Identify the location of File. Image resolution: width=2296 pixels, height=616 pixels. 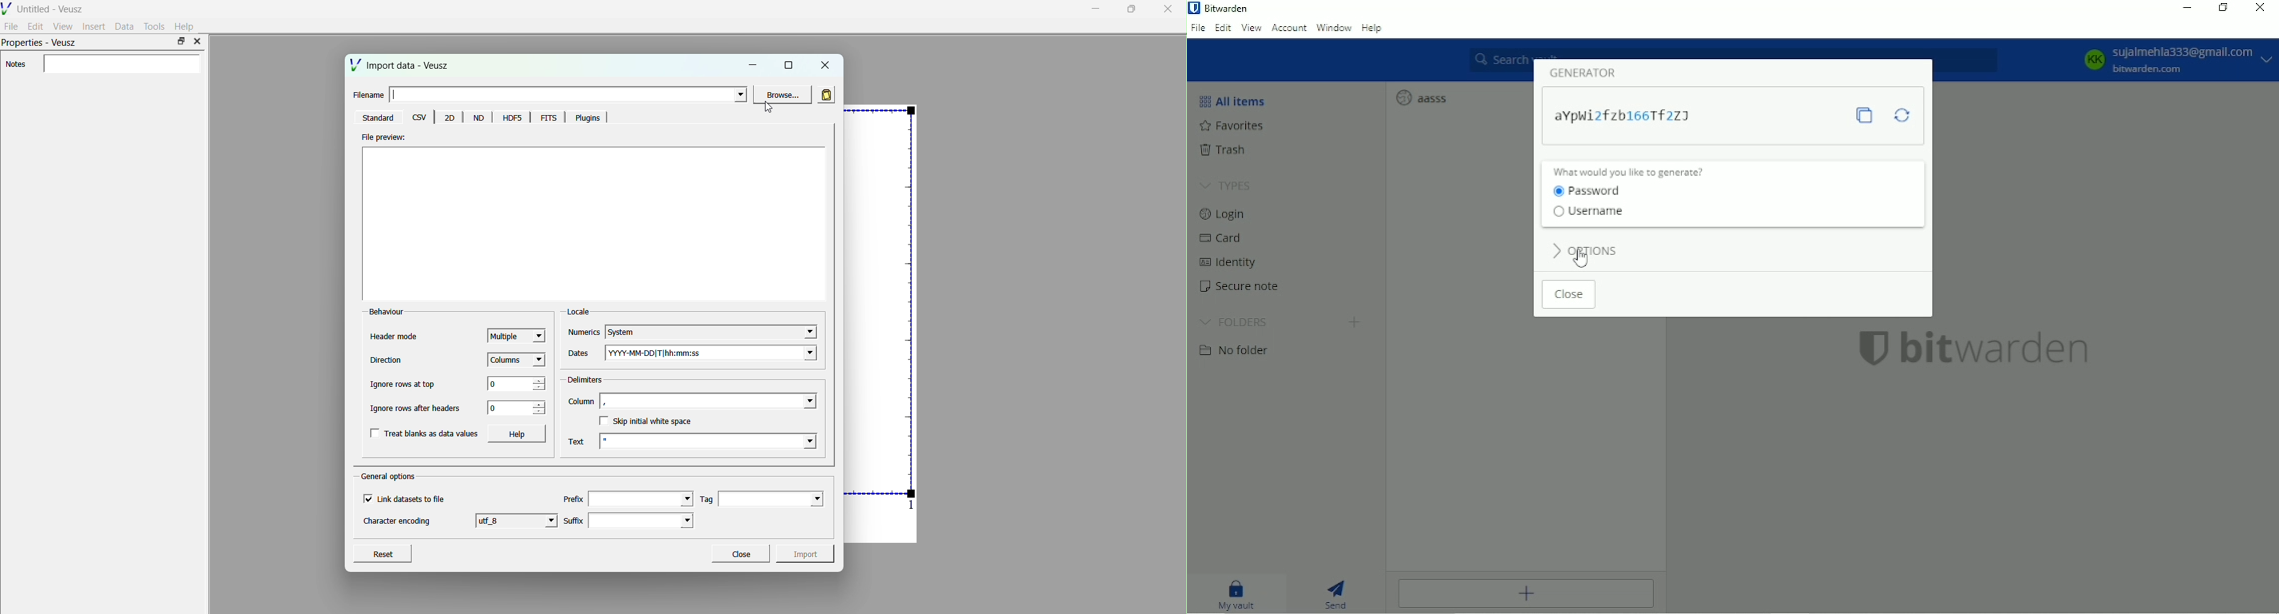
(1199, 29).